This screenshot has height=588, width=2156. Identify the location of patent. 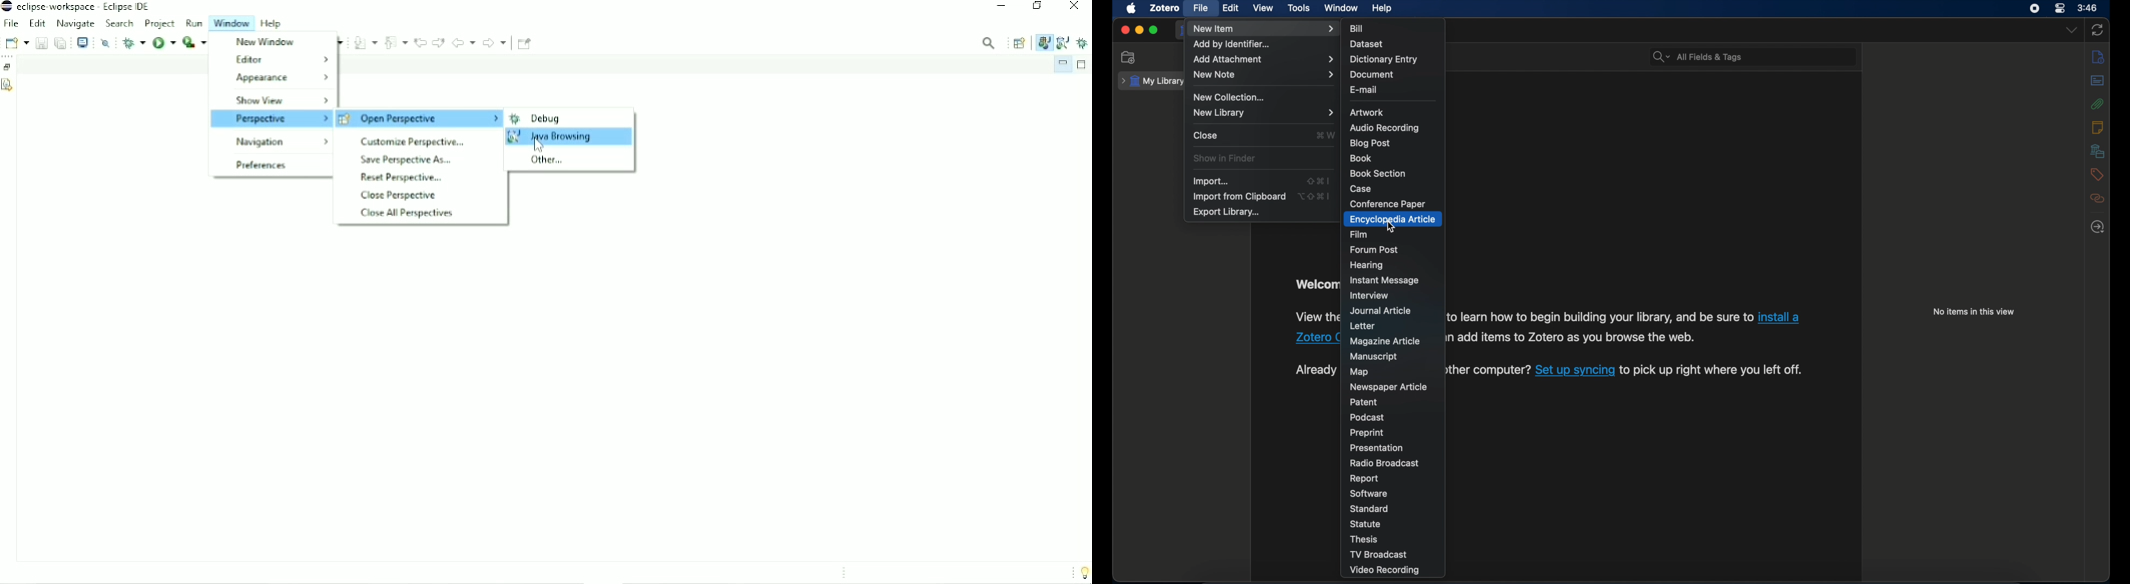
(1364, 402).